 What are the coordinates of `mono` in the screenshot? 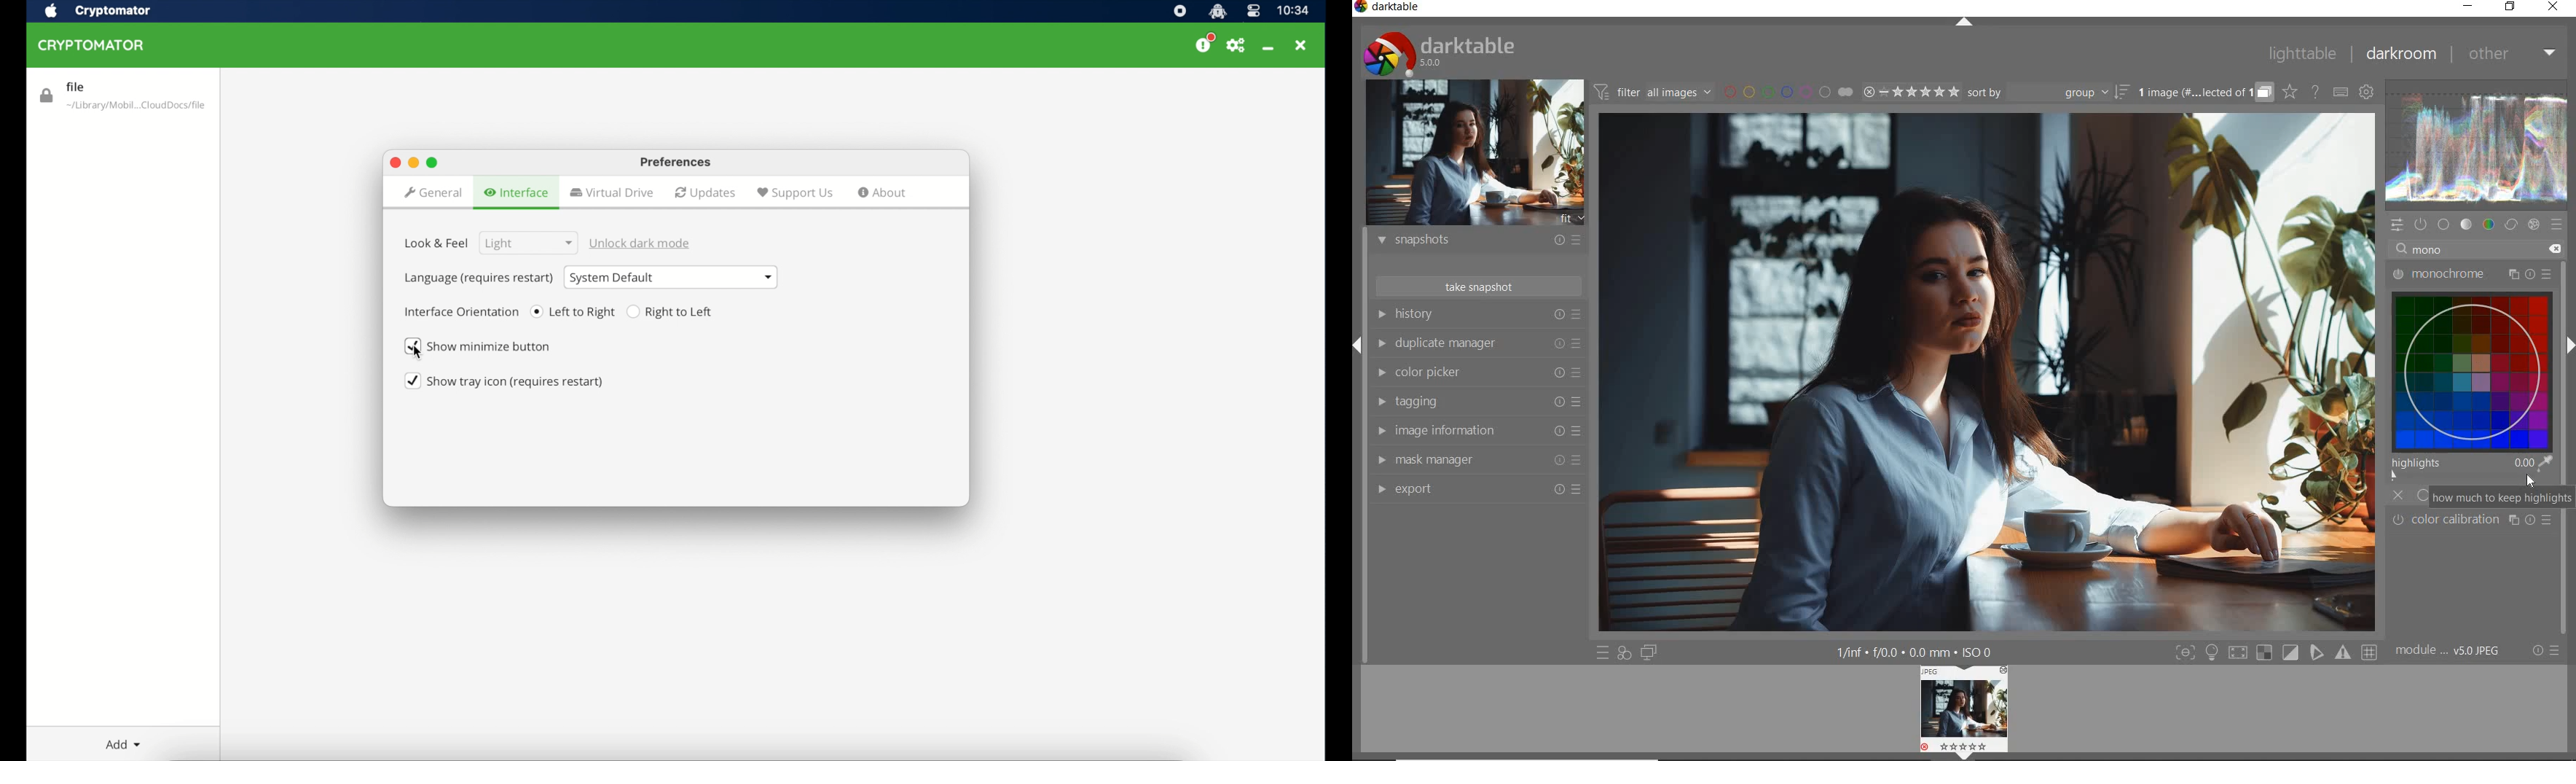 It's located at (2479, 247).